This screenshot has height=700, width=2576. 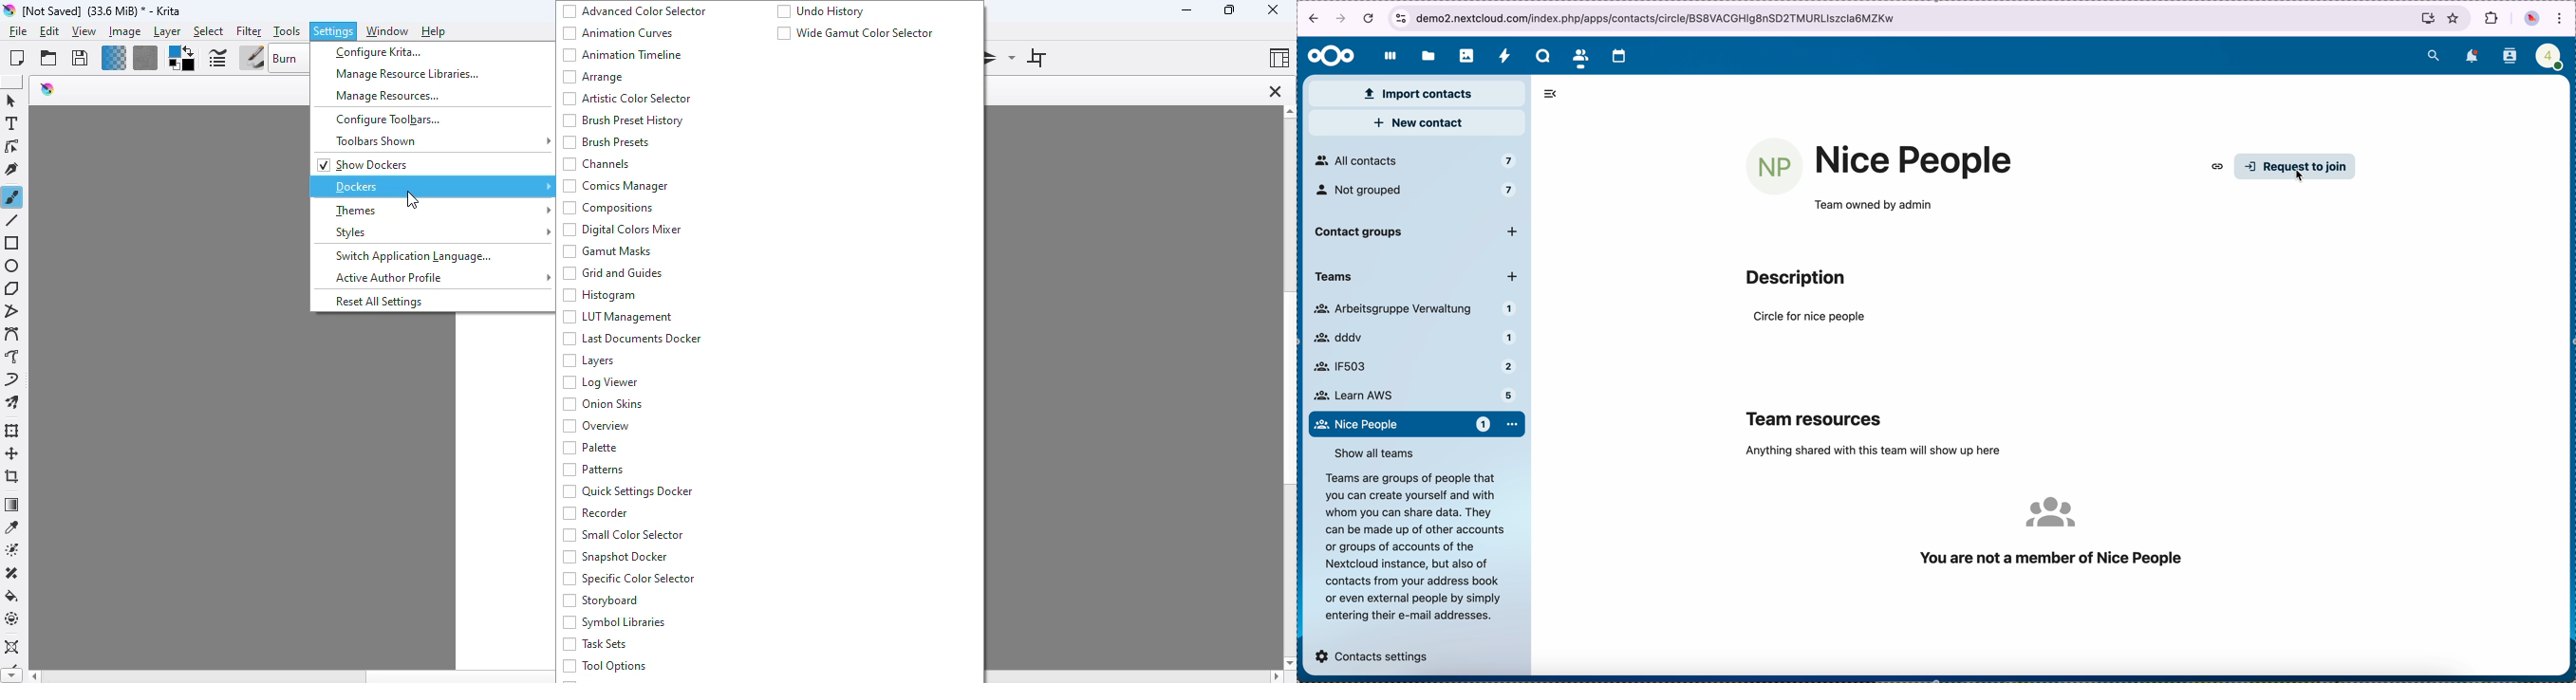 What do you see at coordinates (334, 31) in the screenshot?
I see `settings` at bounding box center [334, 31].